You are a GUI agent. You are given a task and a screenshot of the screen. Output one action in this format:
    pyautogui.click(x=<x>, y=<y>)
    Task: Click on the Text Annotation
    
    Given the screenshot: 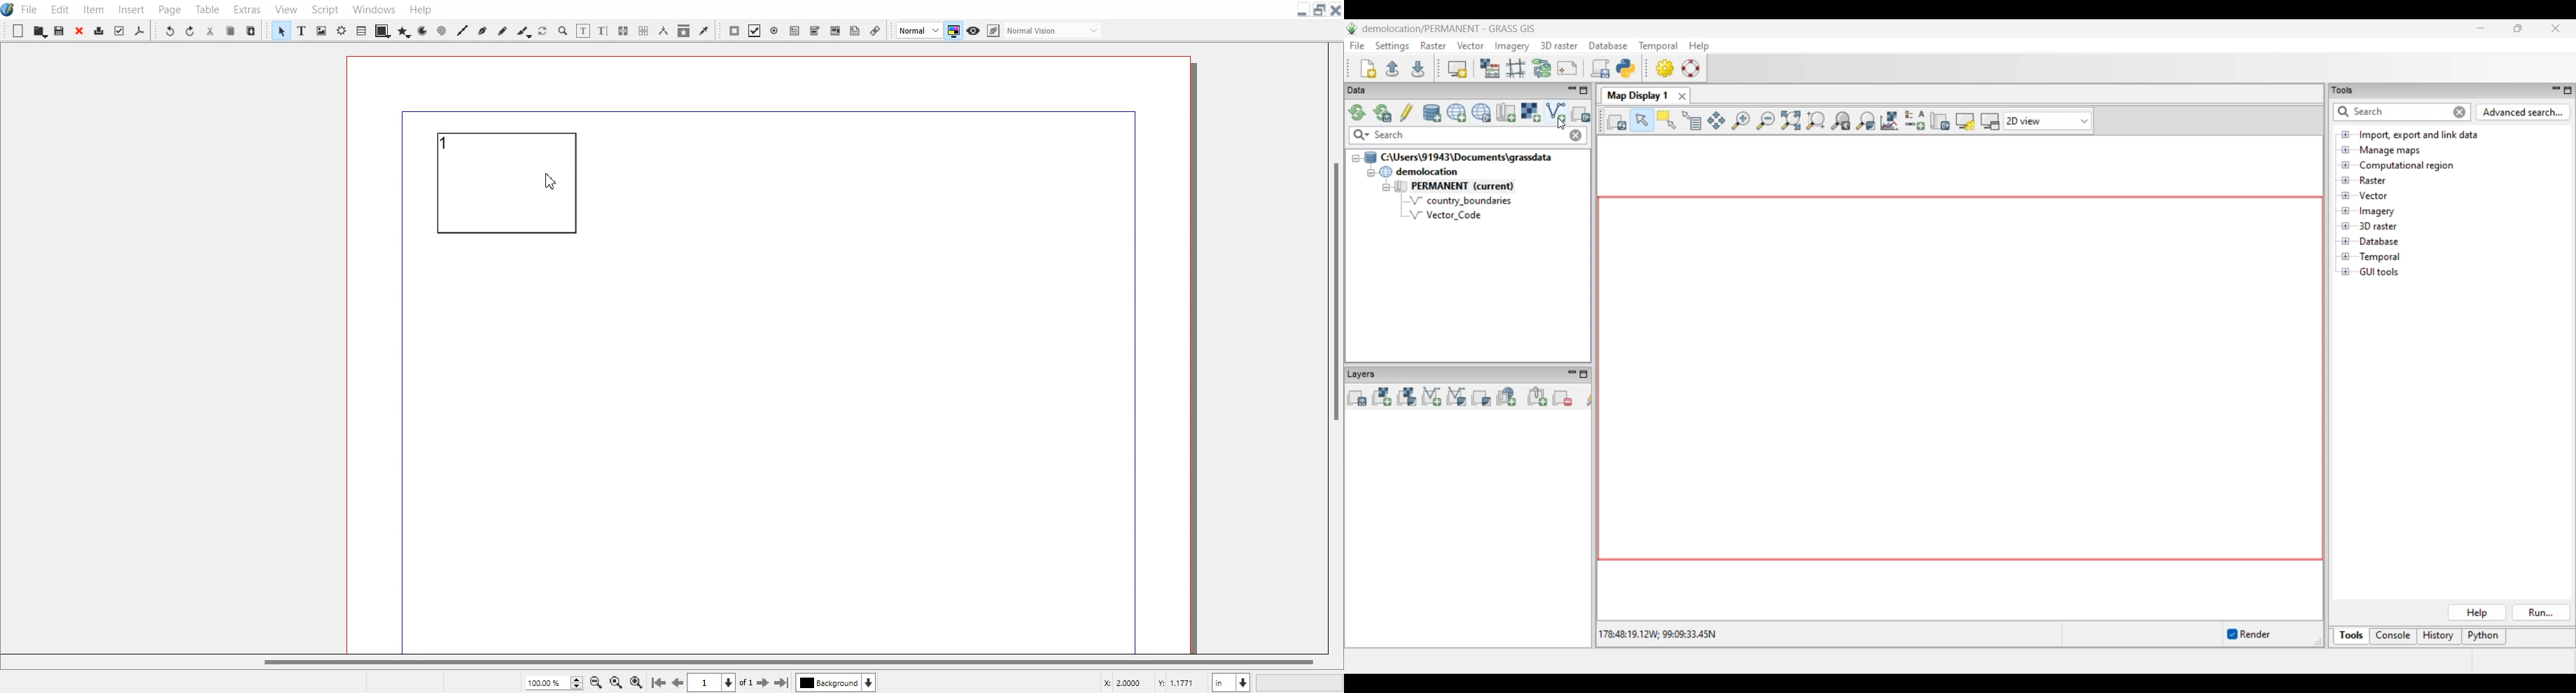 What is the action you would take?
    pyautogui.click(x=855, y=31)
    